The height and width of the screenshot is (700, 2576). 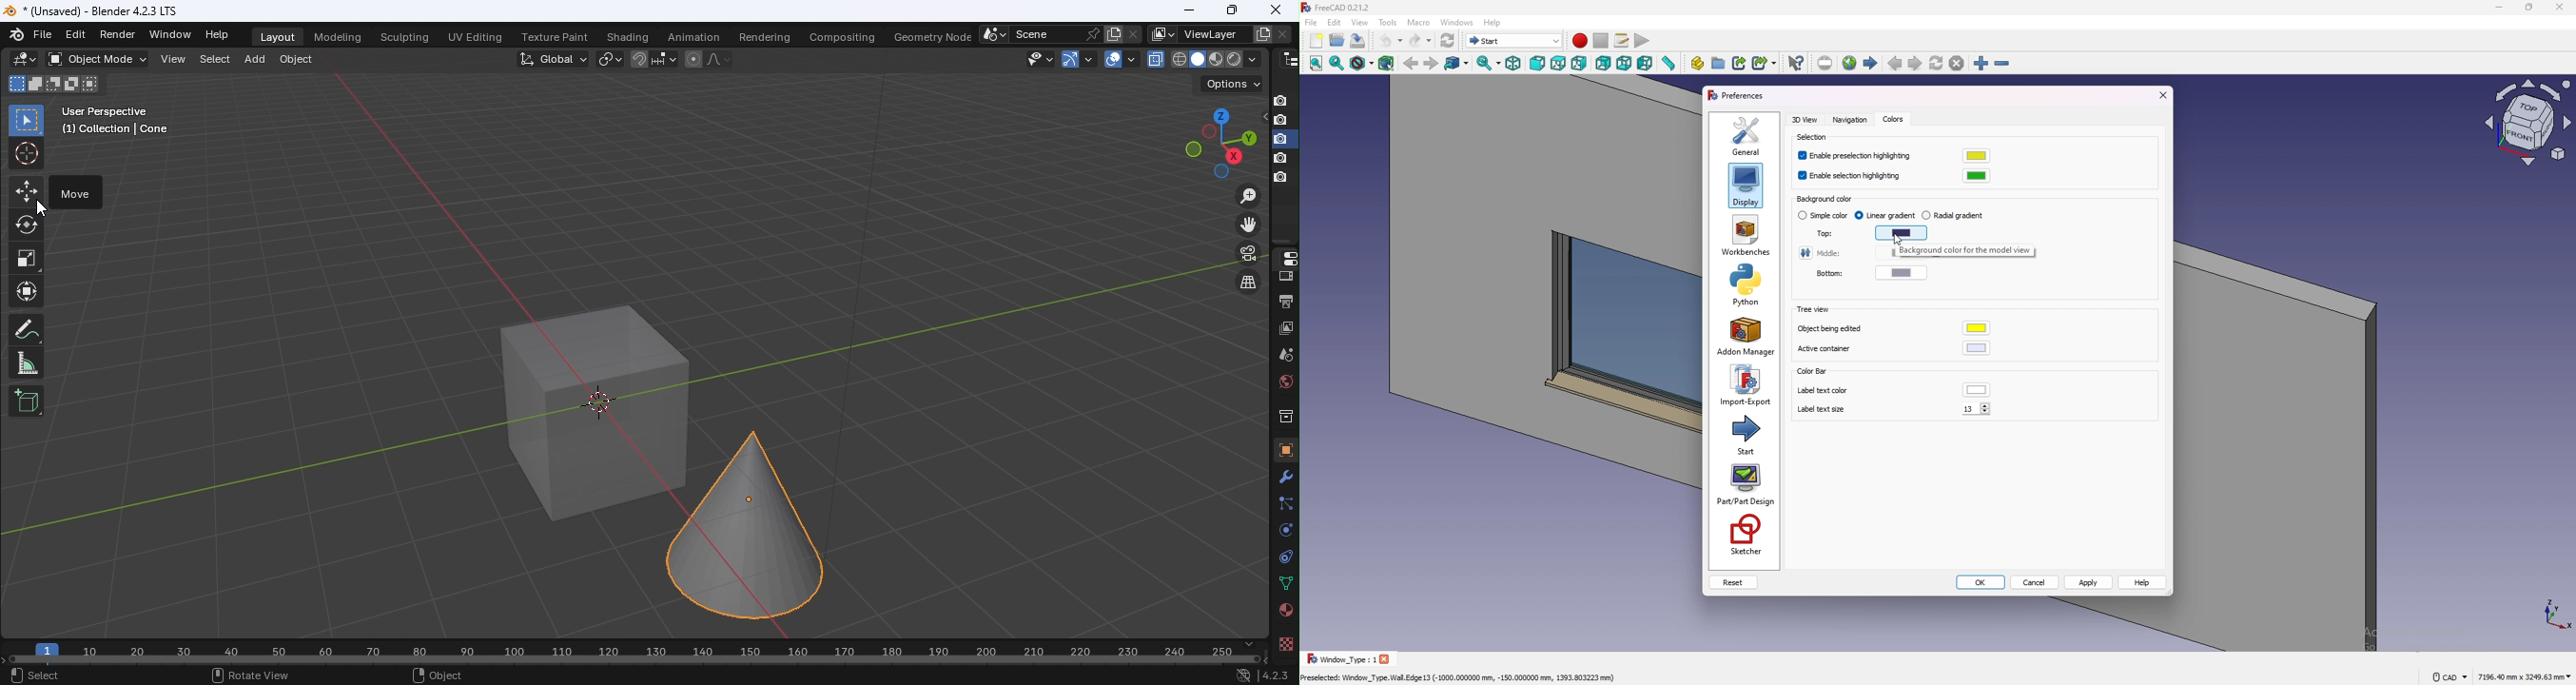 What do you see at coordinates (1335, 22) in the screenshot?
I see `edit` at bounding box center [1335, 22].